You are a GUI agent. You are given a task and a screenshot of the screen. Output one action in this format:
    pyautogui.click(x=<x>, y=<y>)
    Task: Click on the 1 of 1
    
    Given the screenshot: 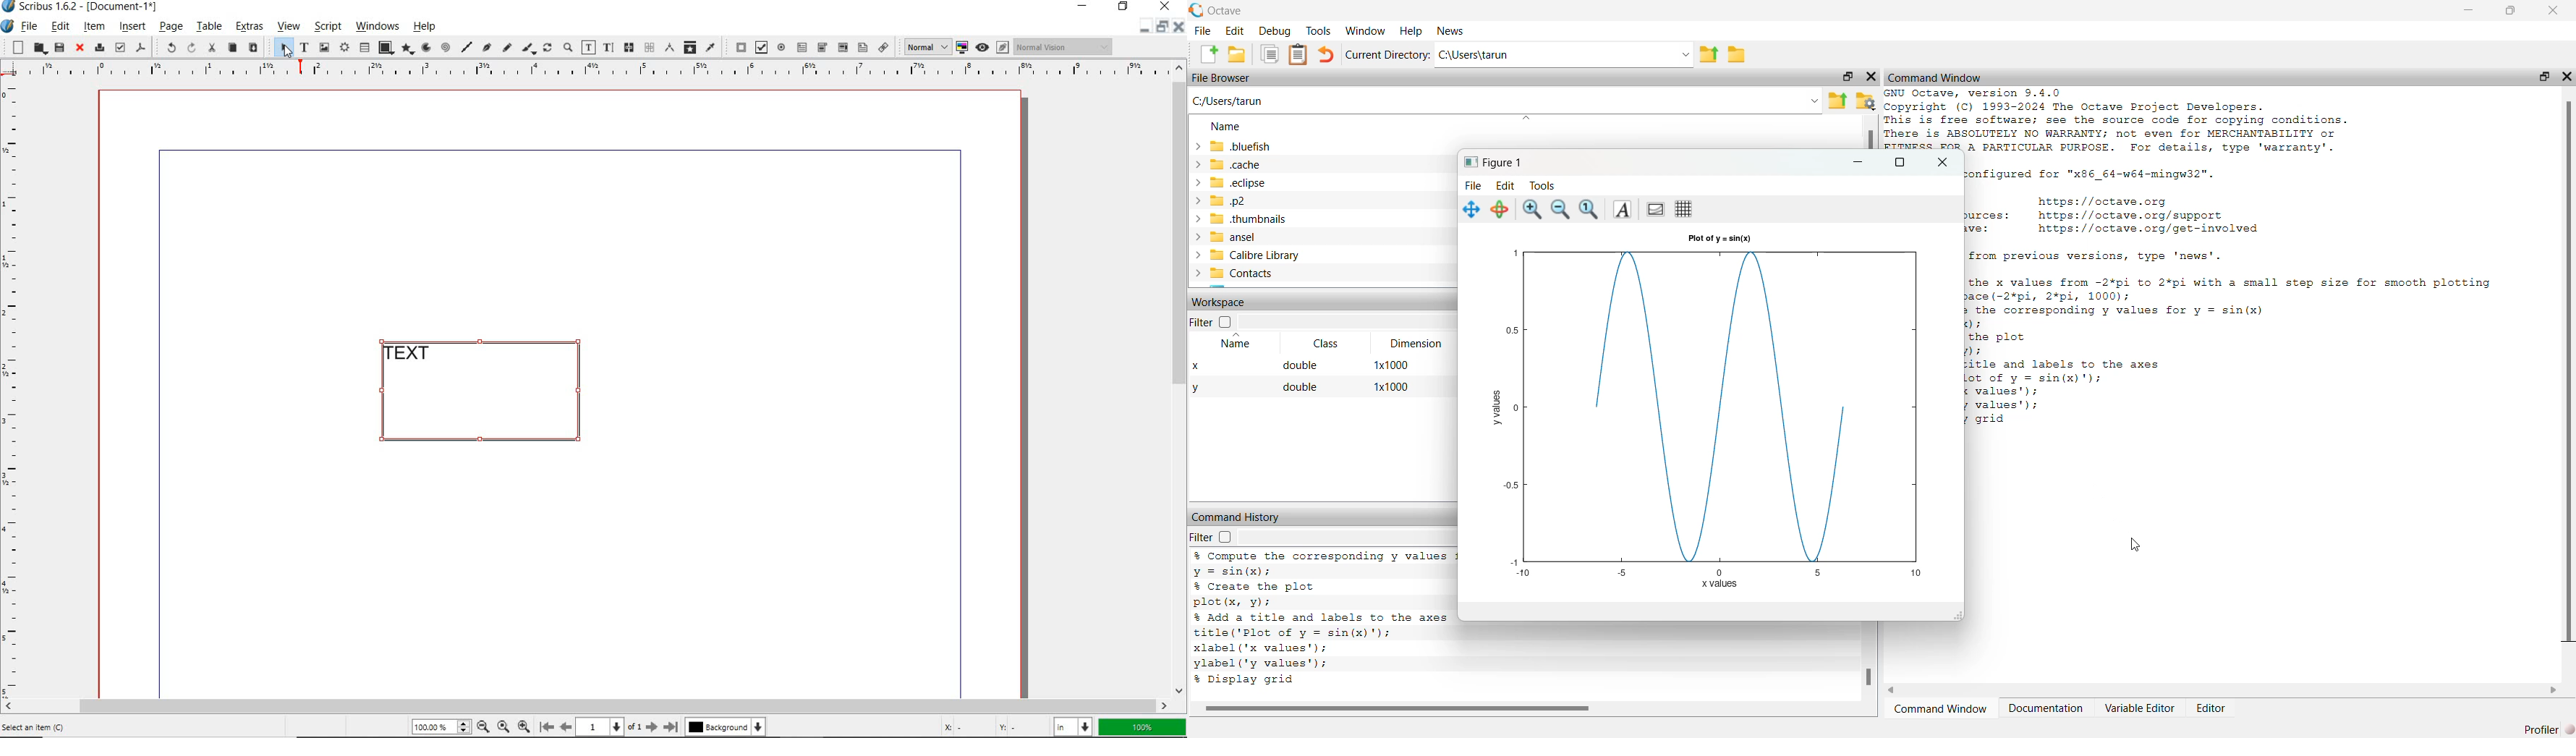 What is the action you would take?
    pyautogui.click(x=611, y=727)
    